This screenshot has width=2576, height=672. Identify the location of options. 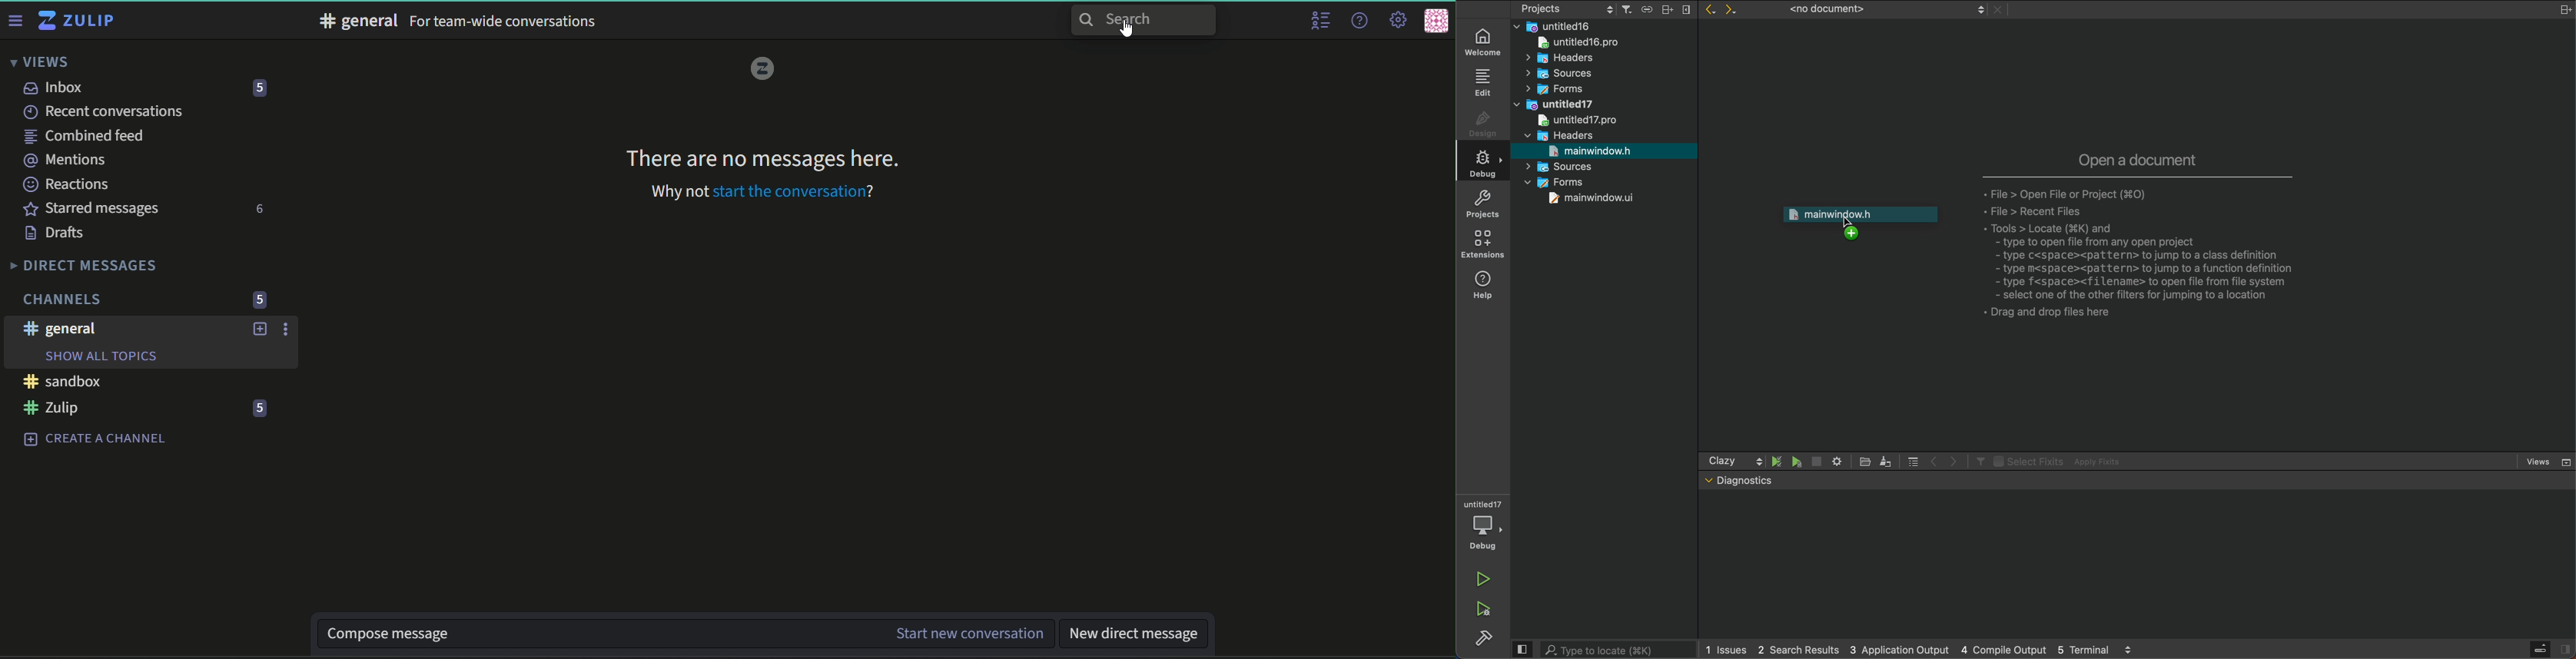
(287, 330).